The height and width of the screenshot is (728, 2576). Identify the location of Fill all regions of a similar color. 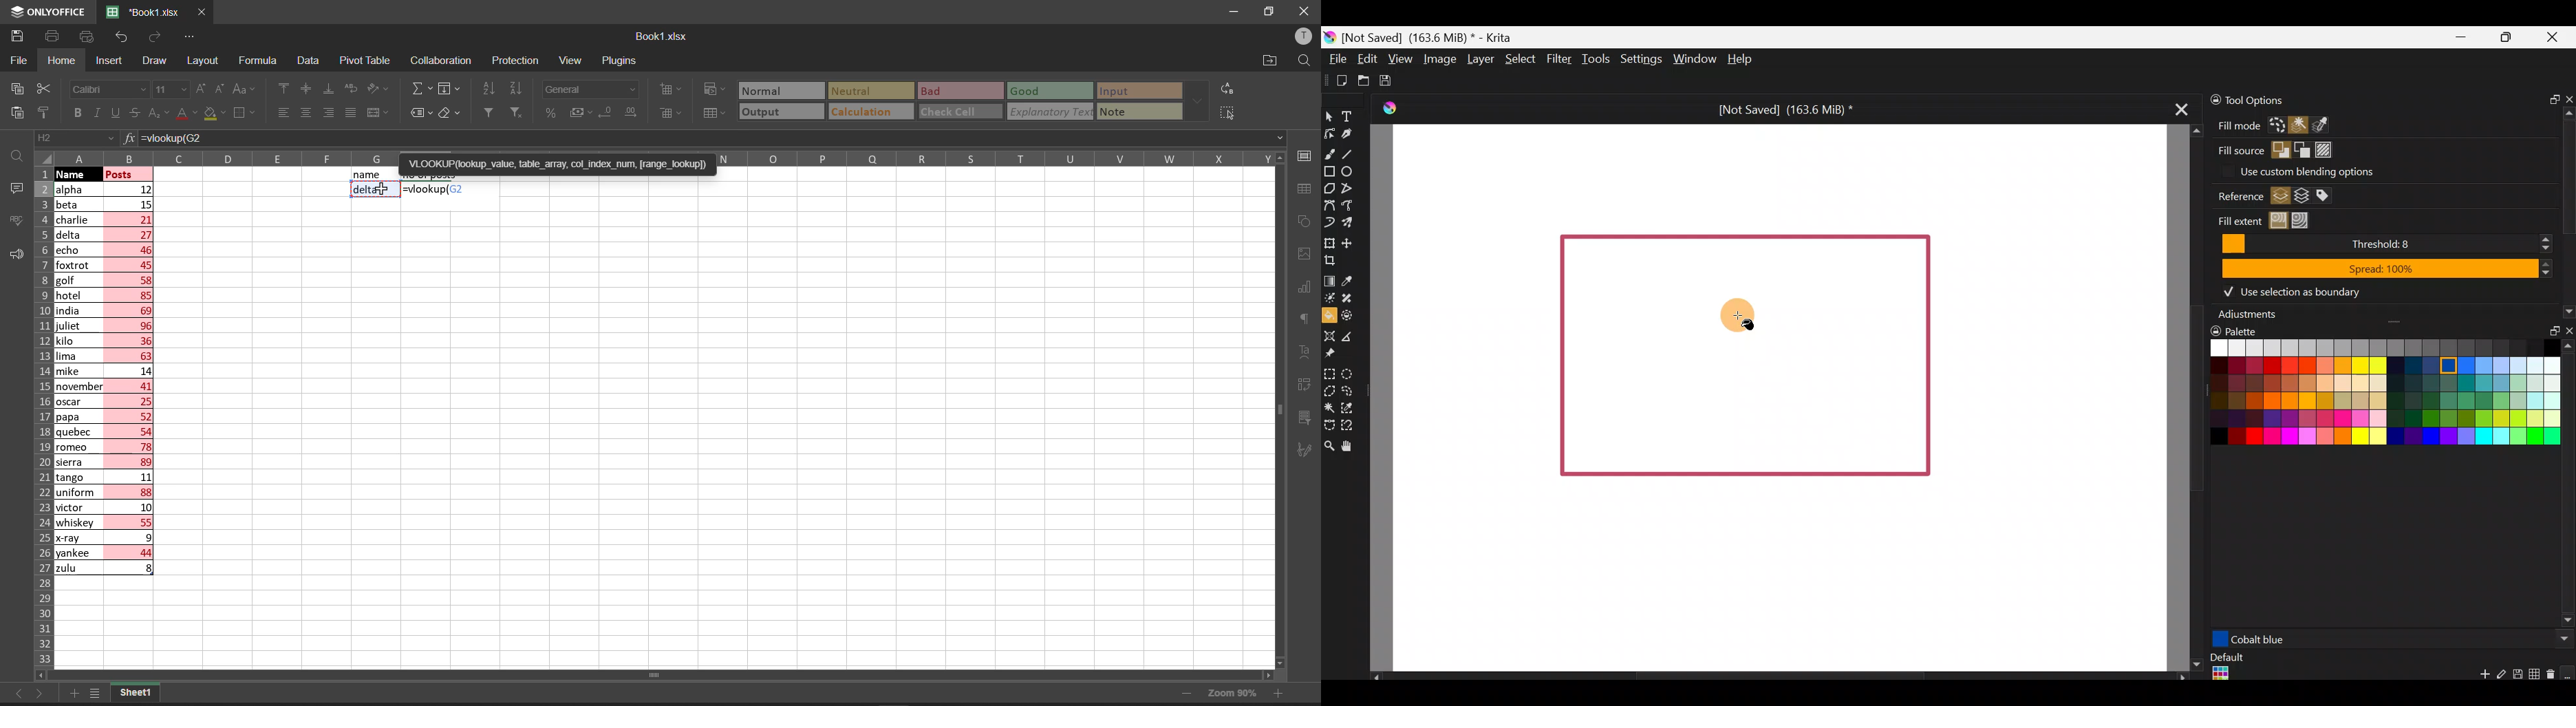
(2328, 124).